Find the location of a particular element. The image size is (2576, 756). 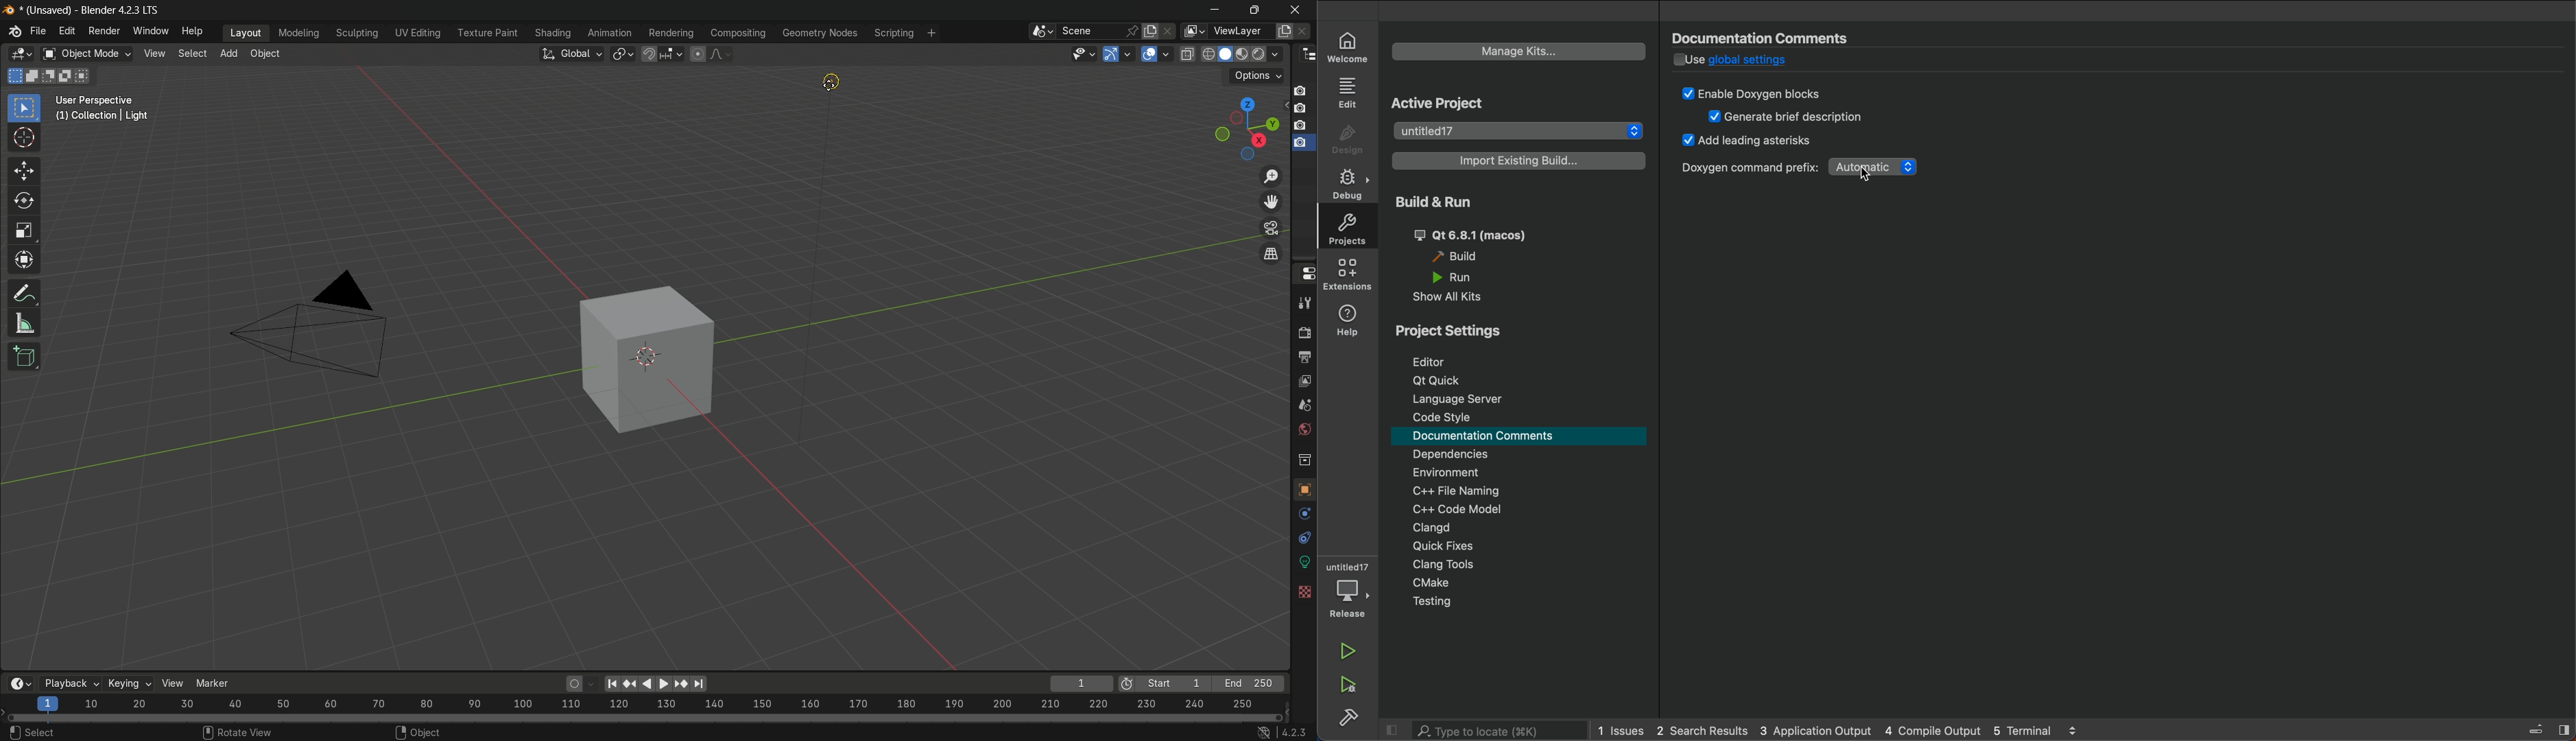

search bar is located at coordinates (1500, 731).